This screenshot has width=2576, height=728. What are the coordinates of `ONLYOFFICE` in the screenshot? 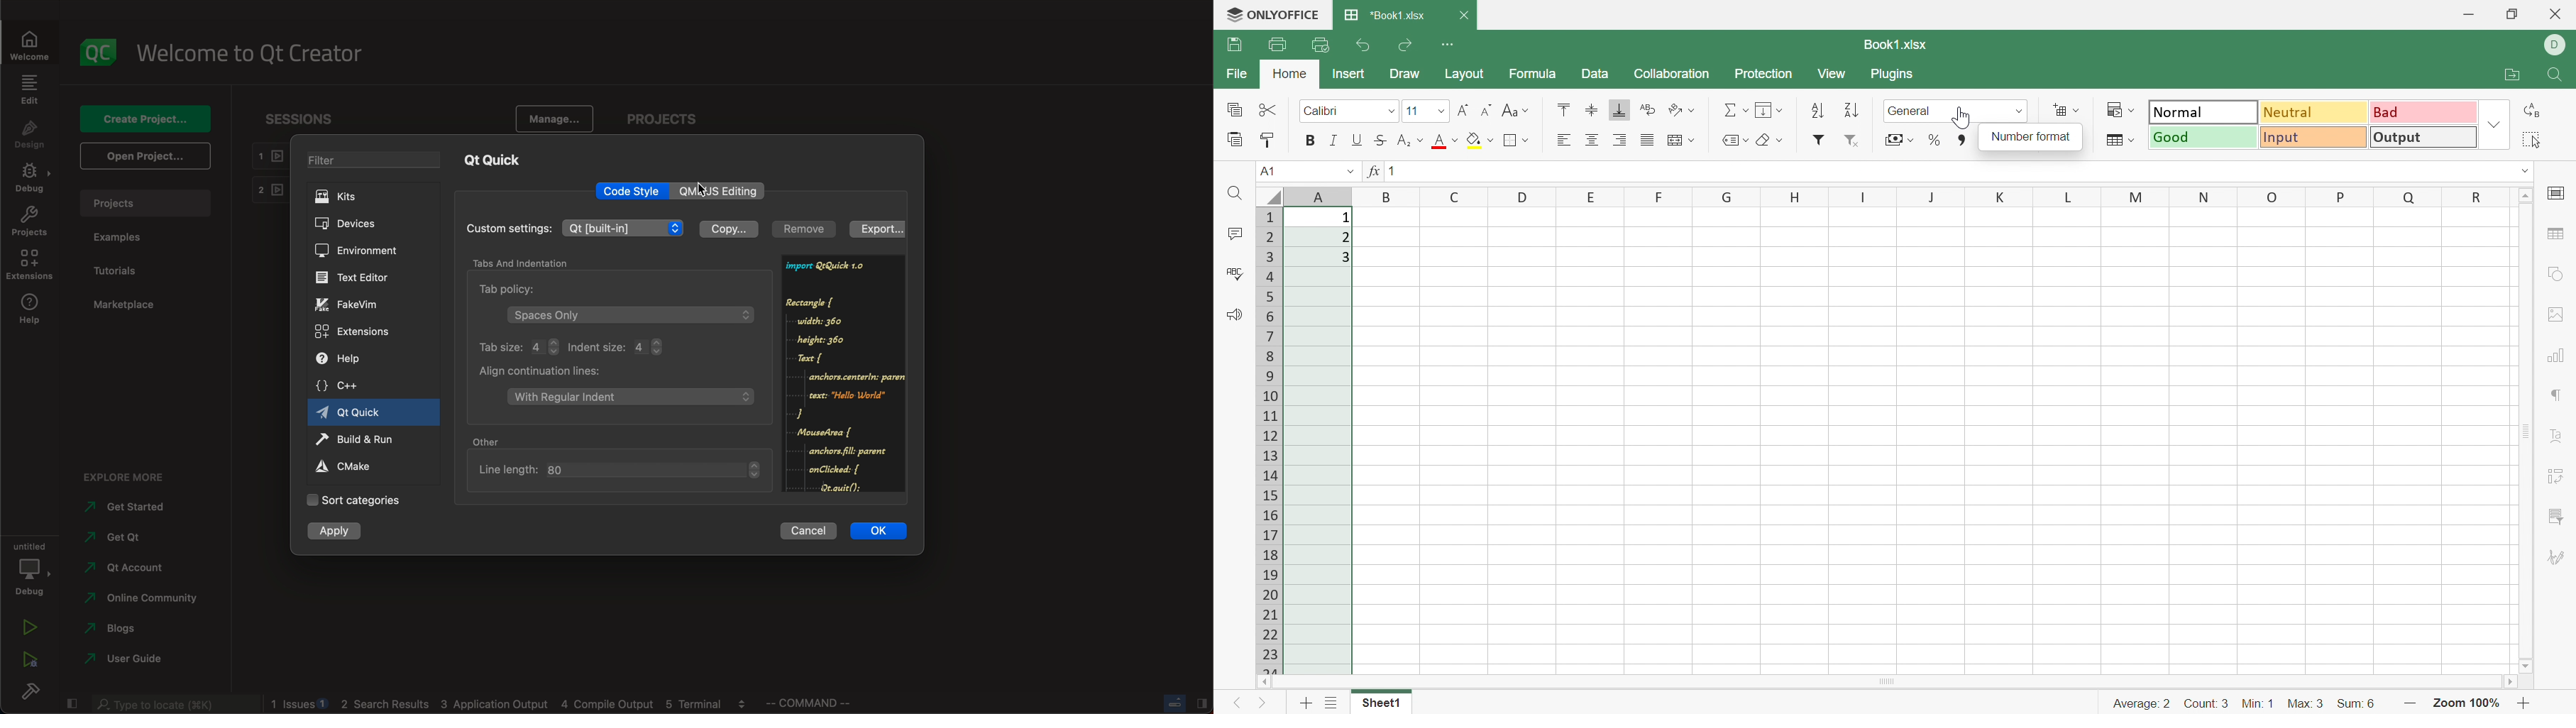 It's located at (1287, 13).